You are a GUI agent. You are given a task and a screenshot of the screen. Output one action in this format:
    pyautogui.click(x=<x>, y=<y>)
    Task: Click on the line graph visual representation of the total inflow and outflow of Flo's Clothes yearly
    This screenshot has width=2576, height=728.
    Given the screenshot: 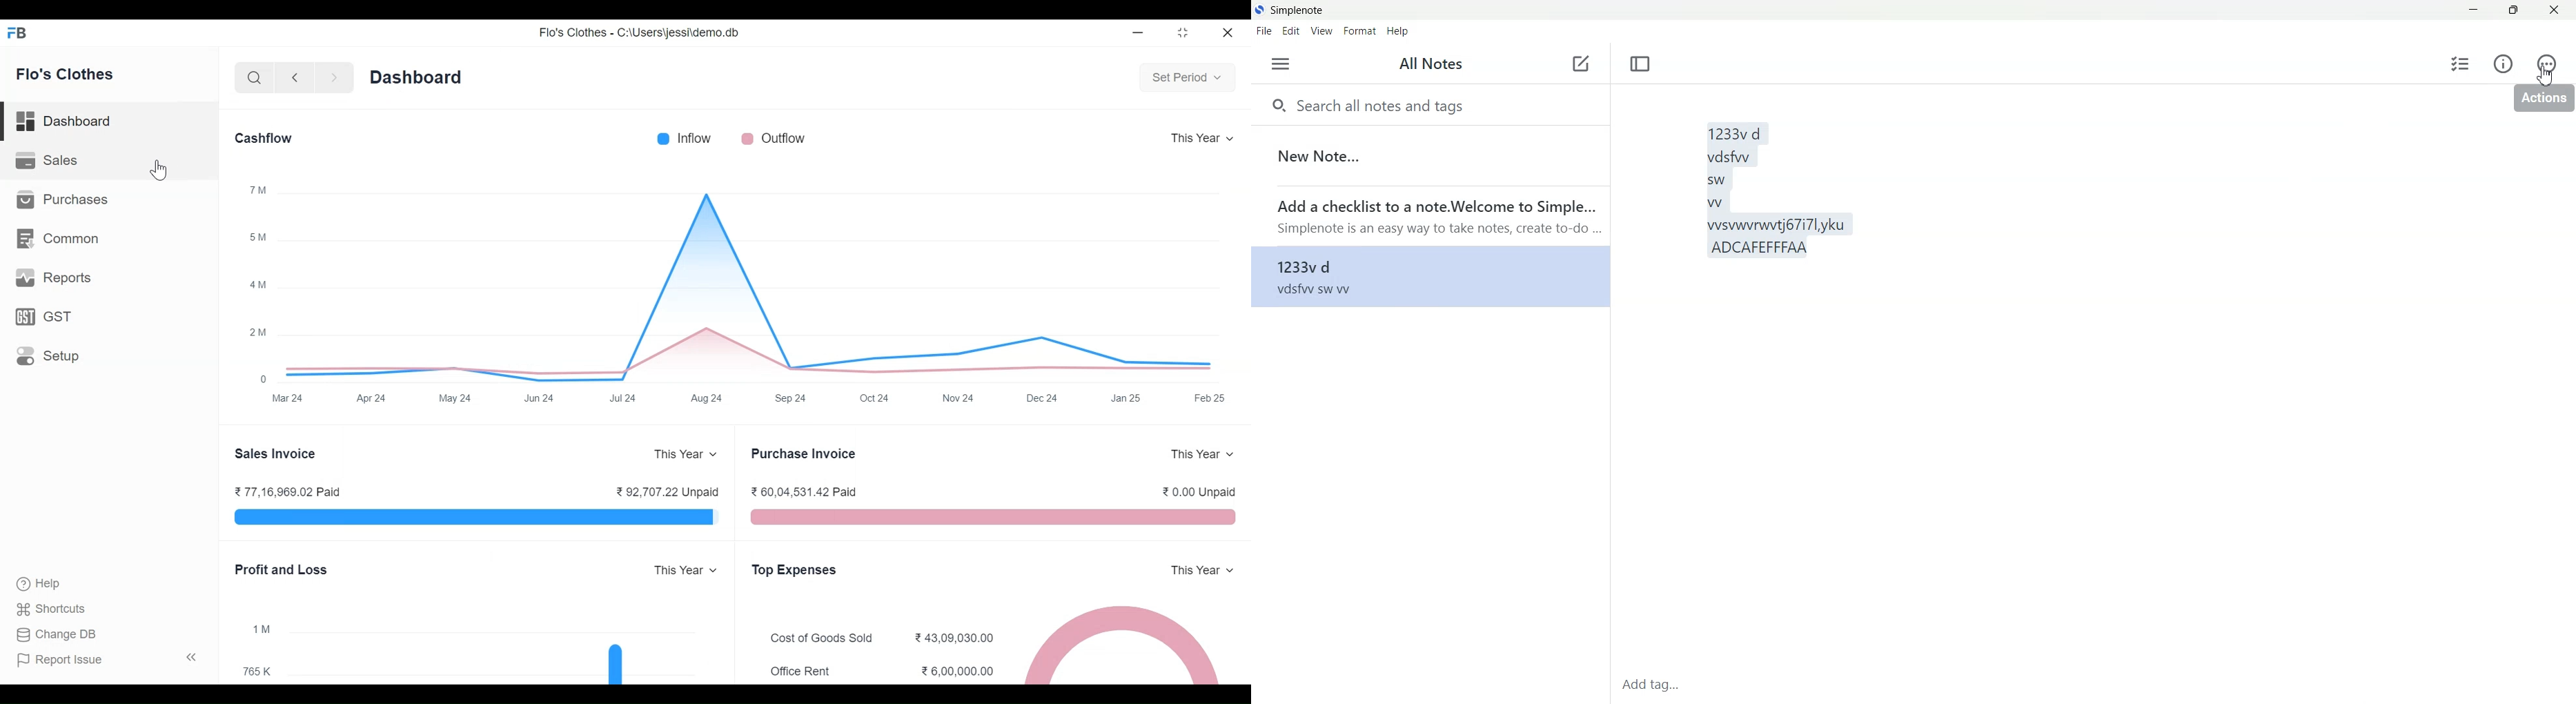 What is the action you would take?
    pyautogui.click(x=751, y=286)
    